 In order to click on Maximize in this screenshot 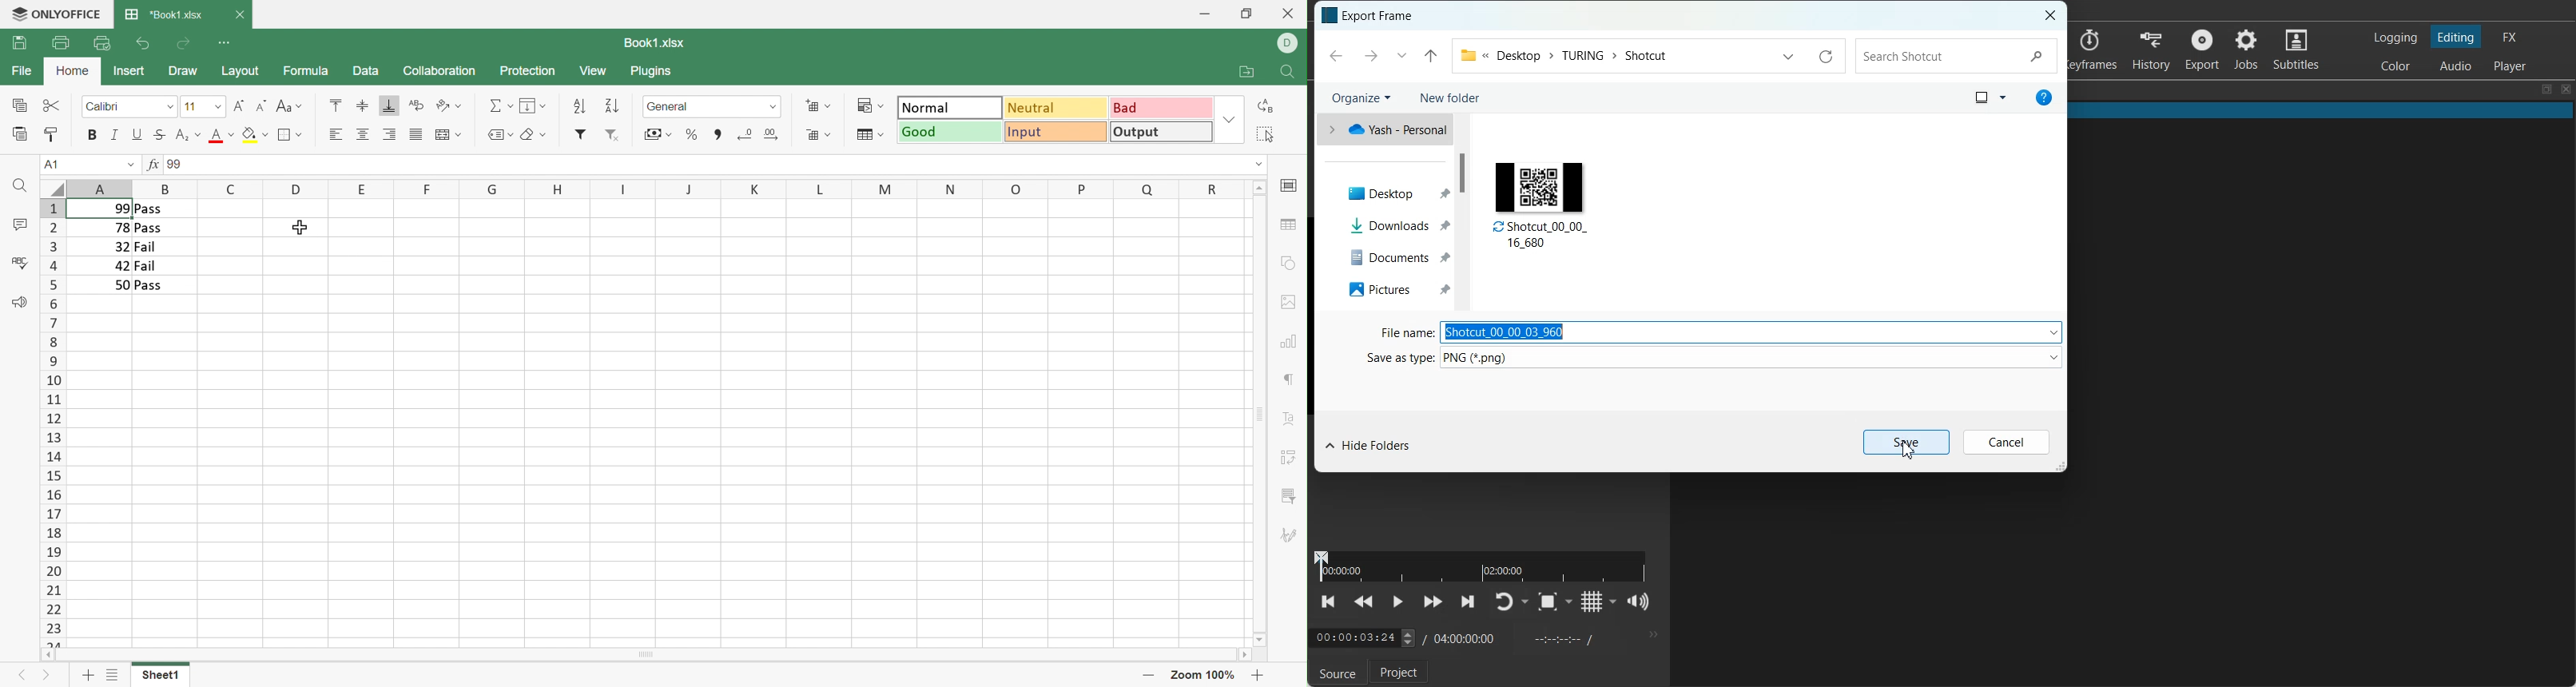, I will do `click(2546, 89)`.